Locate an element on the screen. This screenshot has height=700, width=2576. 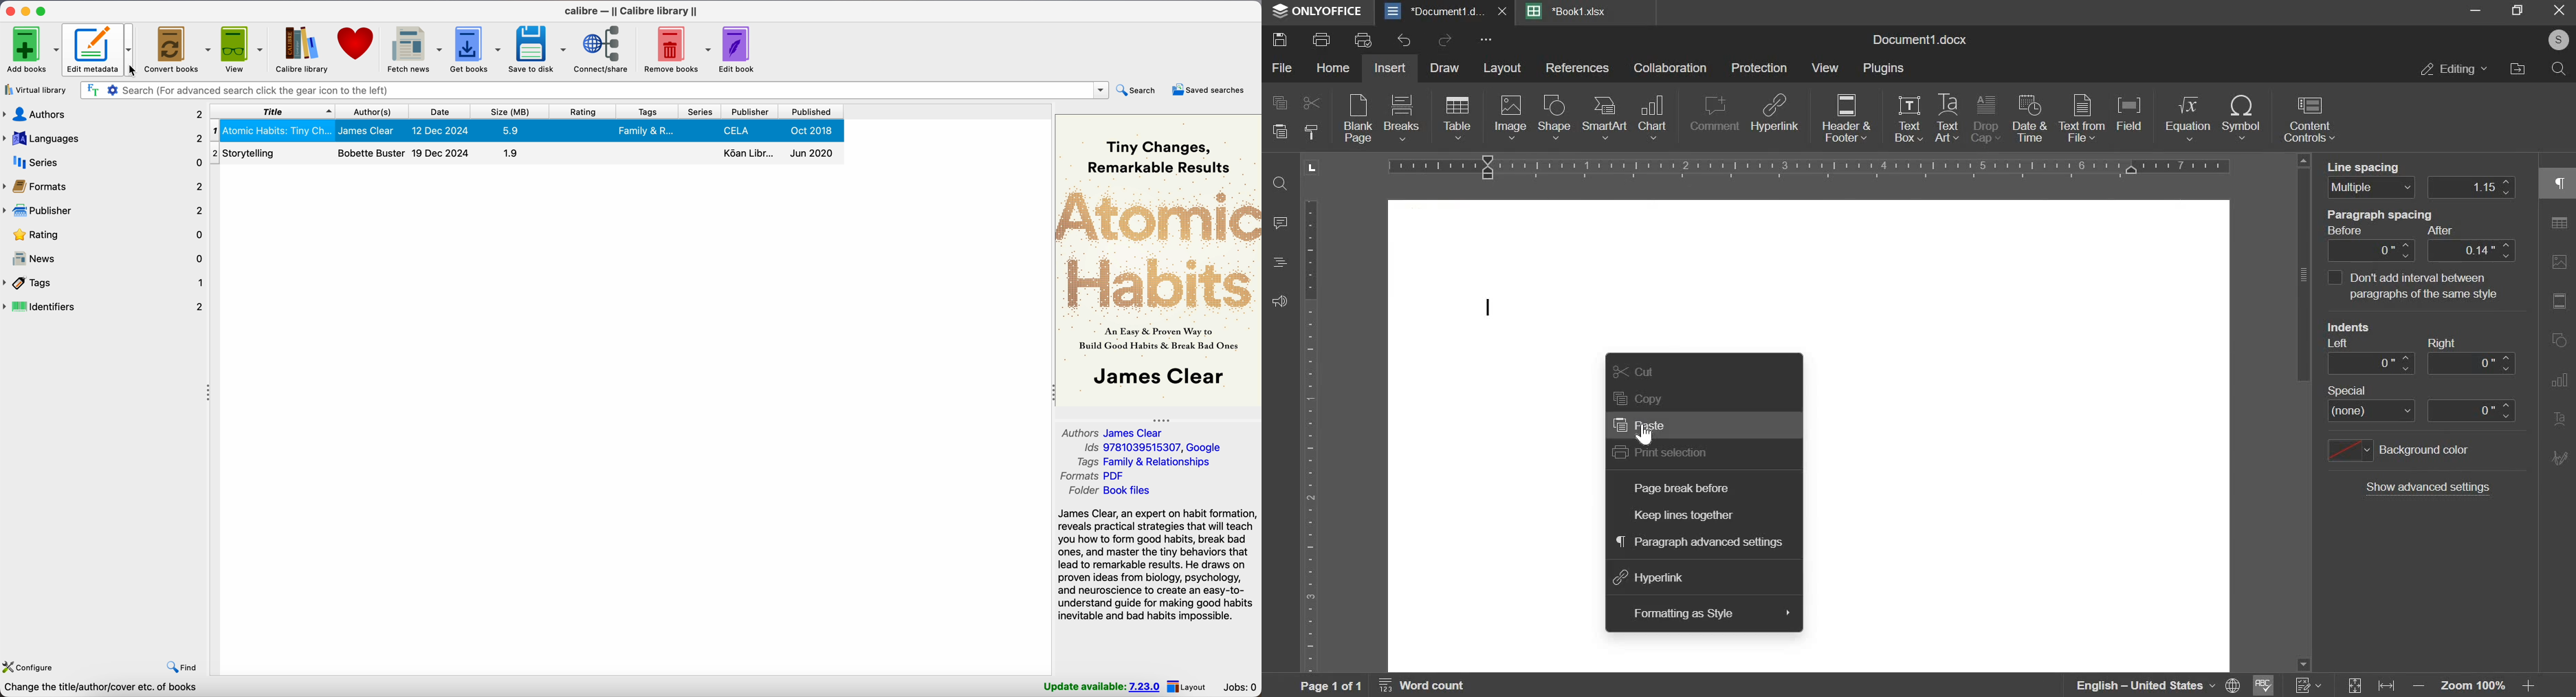
Image Tool is located at coordinates (2559, 300).